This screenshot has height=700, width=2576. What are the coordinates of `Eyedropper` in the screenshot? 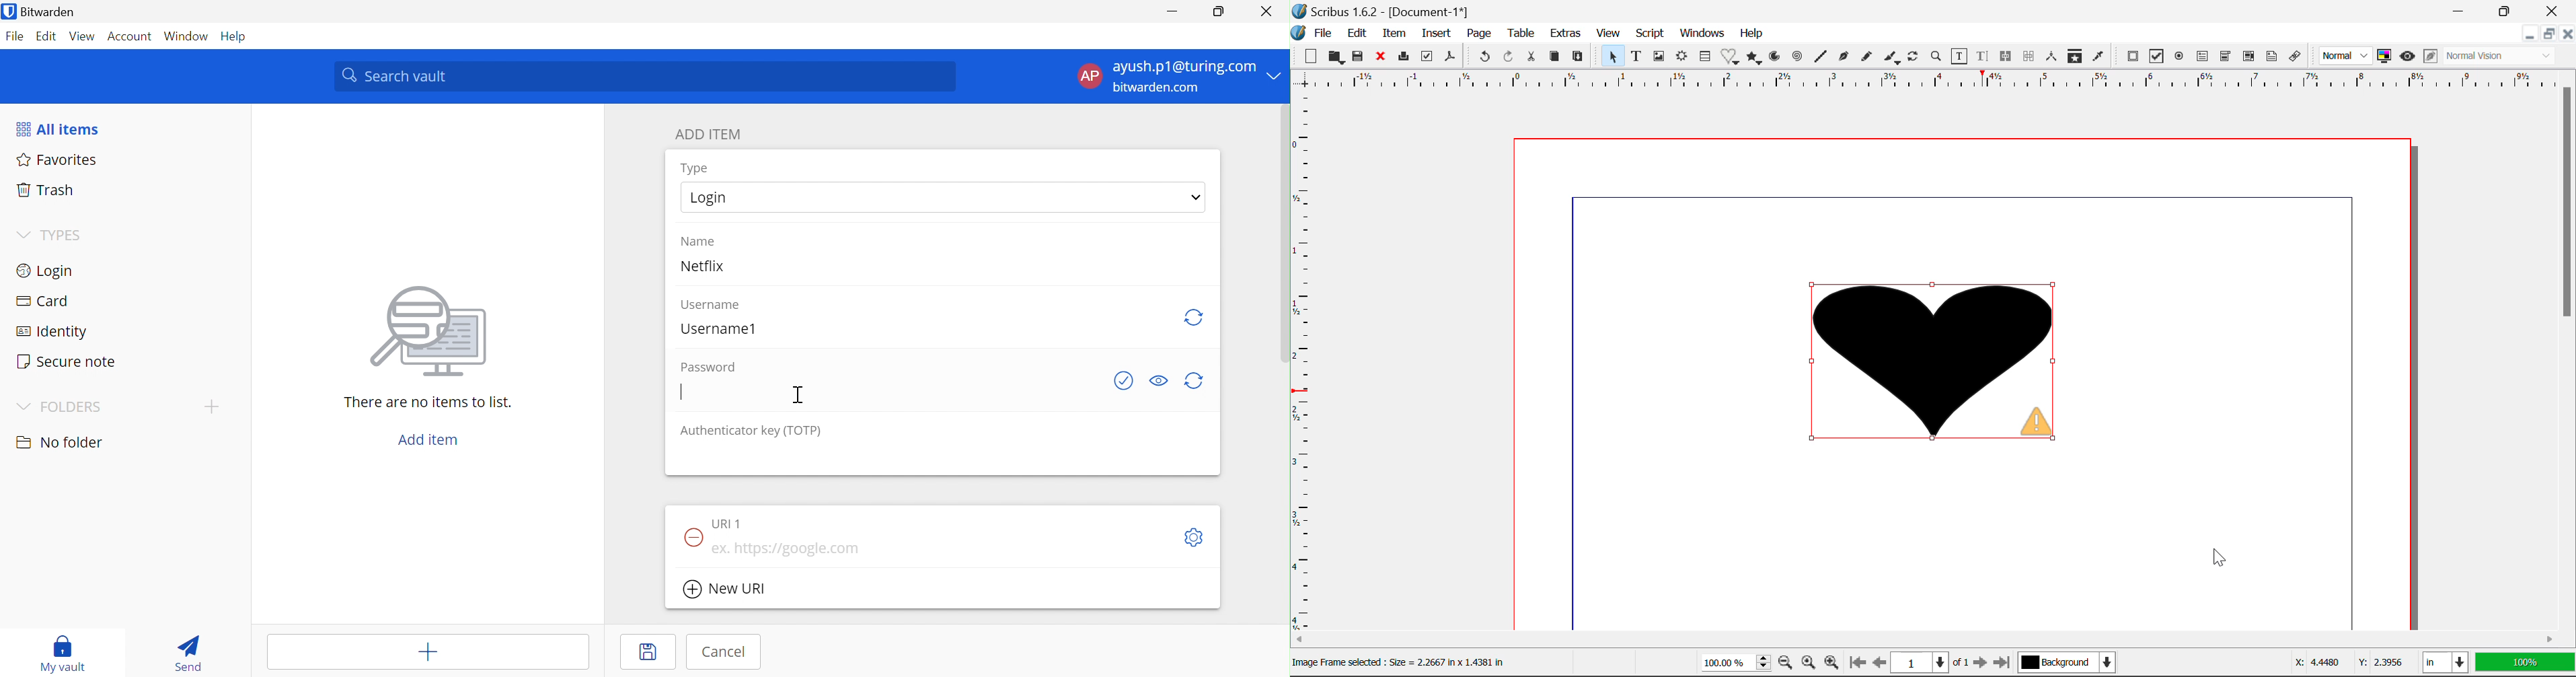 It's located at (2099, 56).